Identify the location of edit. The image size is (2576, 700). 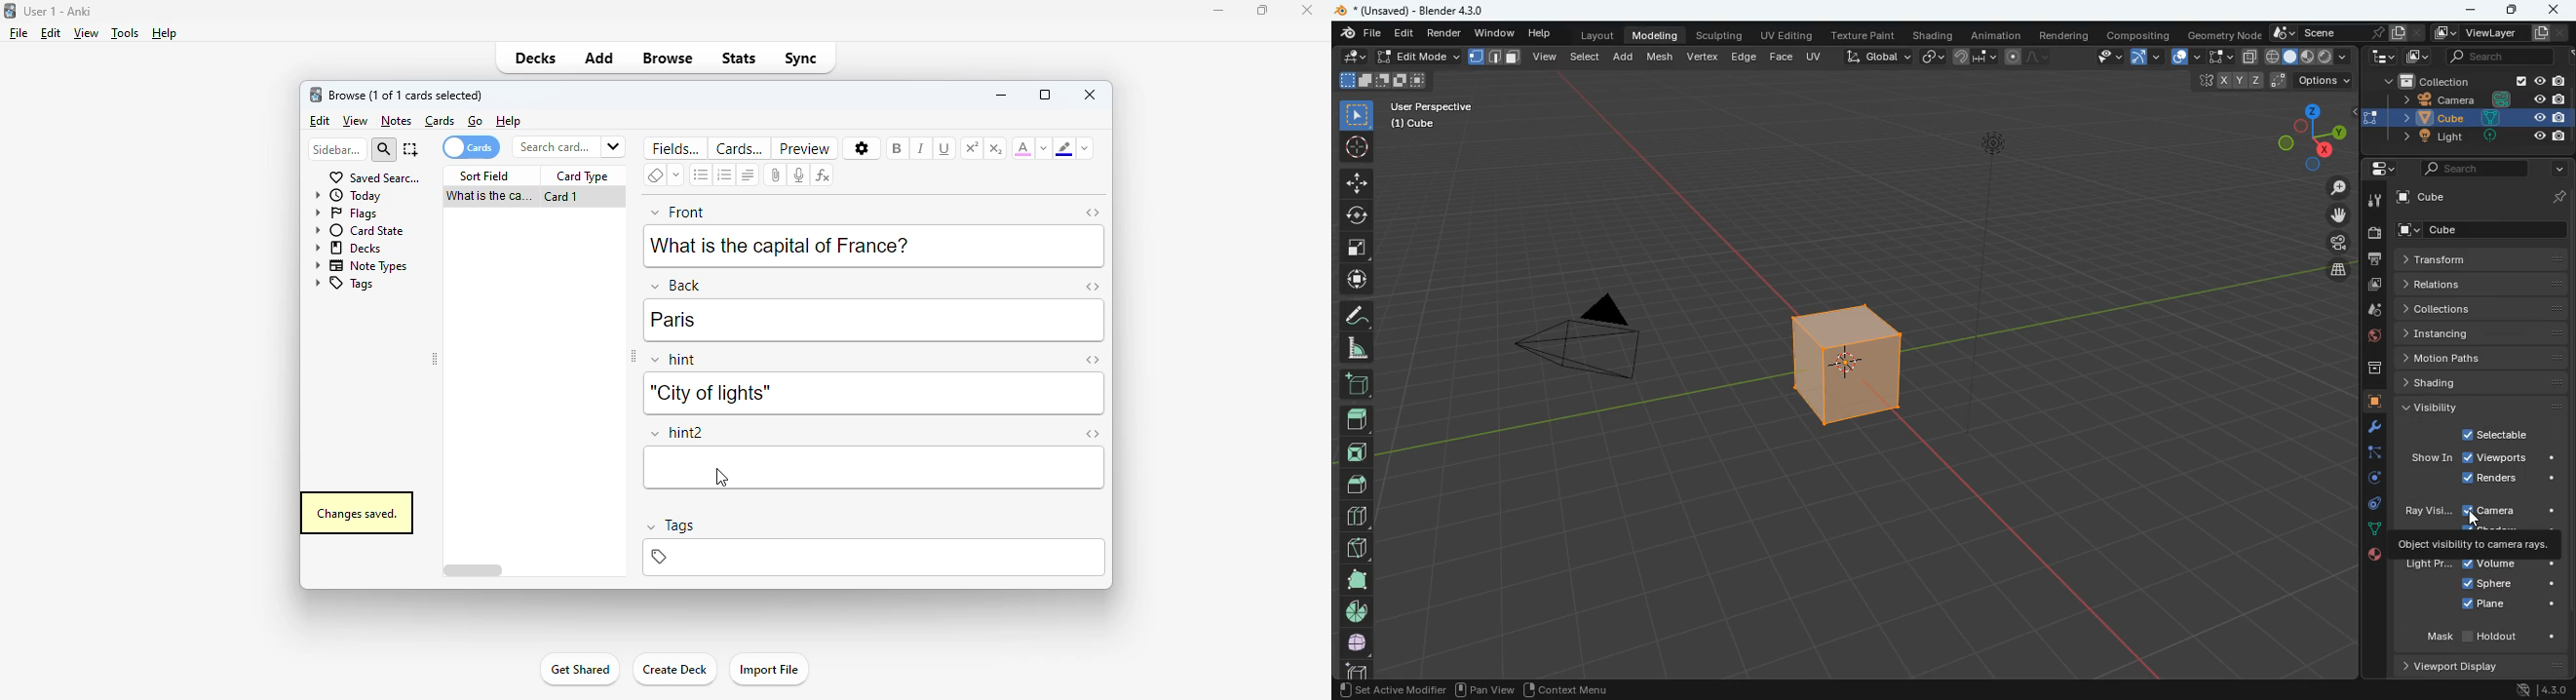
(51, 33).